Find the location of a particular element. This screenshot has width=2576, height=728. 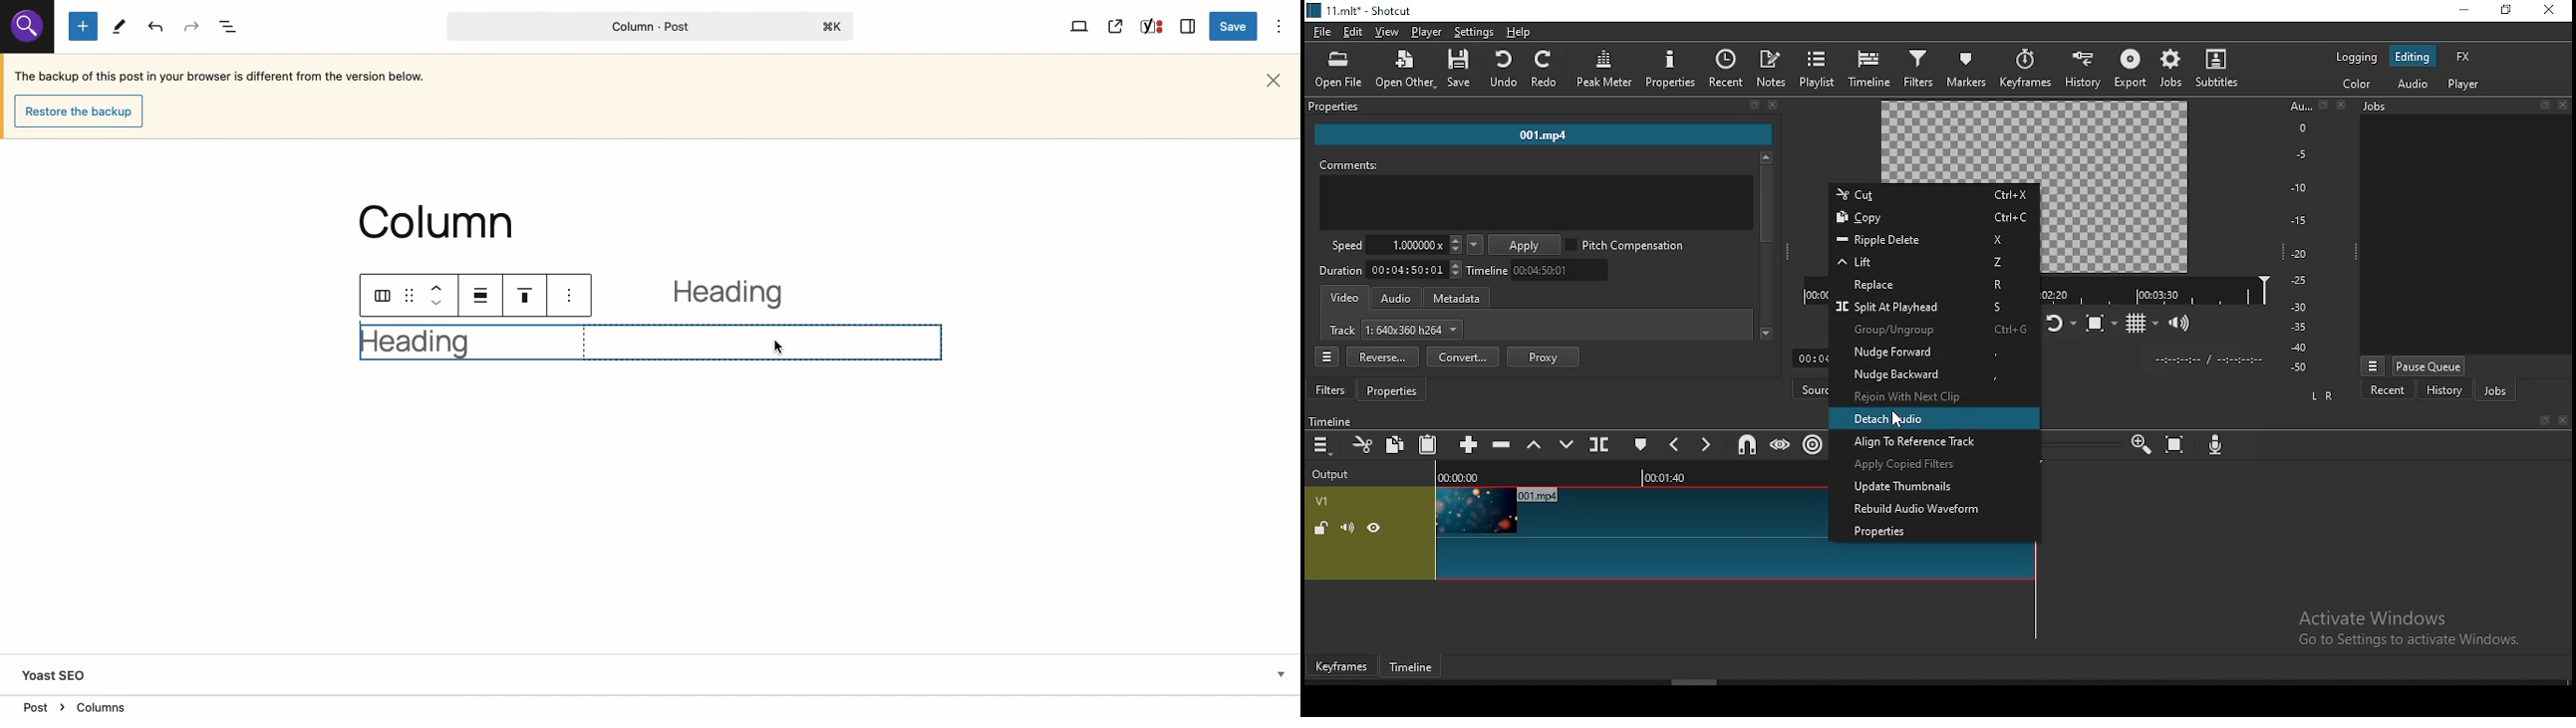

v1 is located at coordinates (1323, 500).